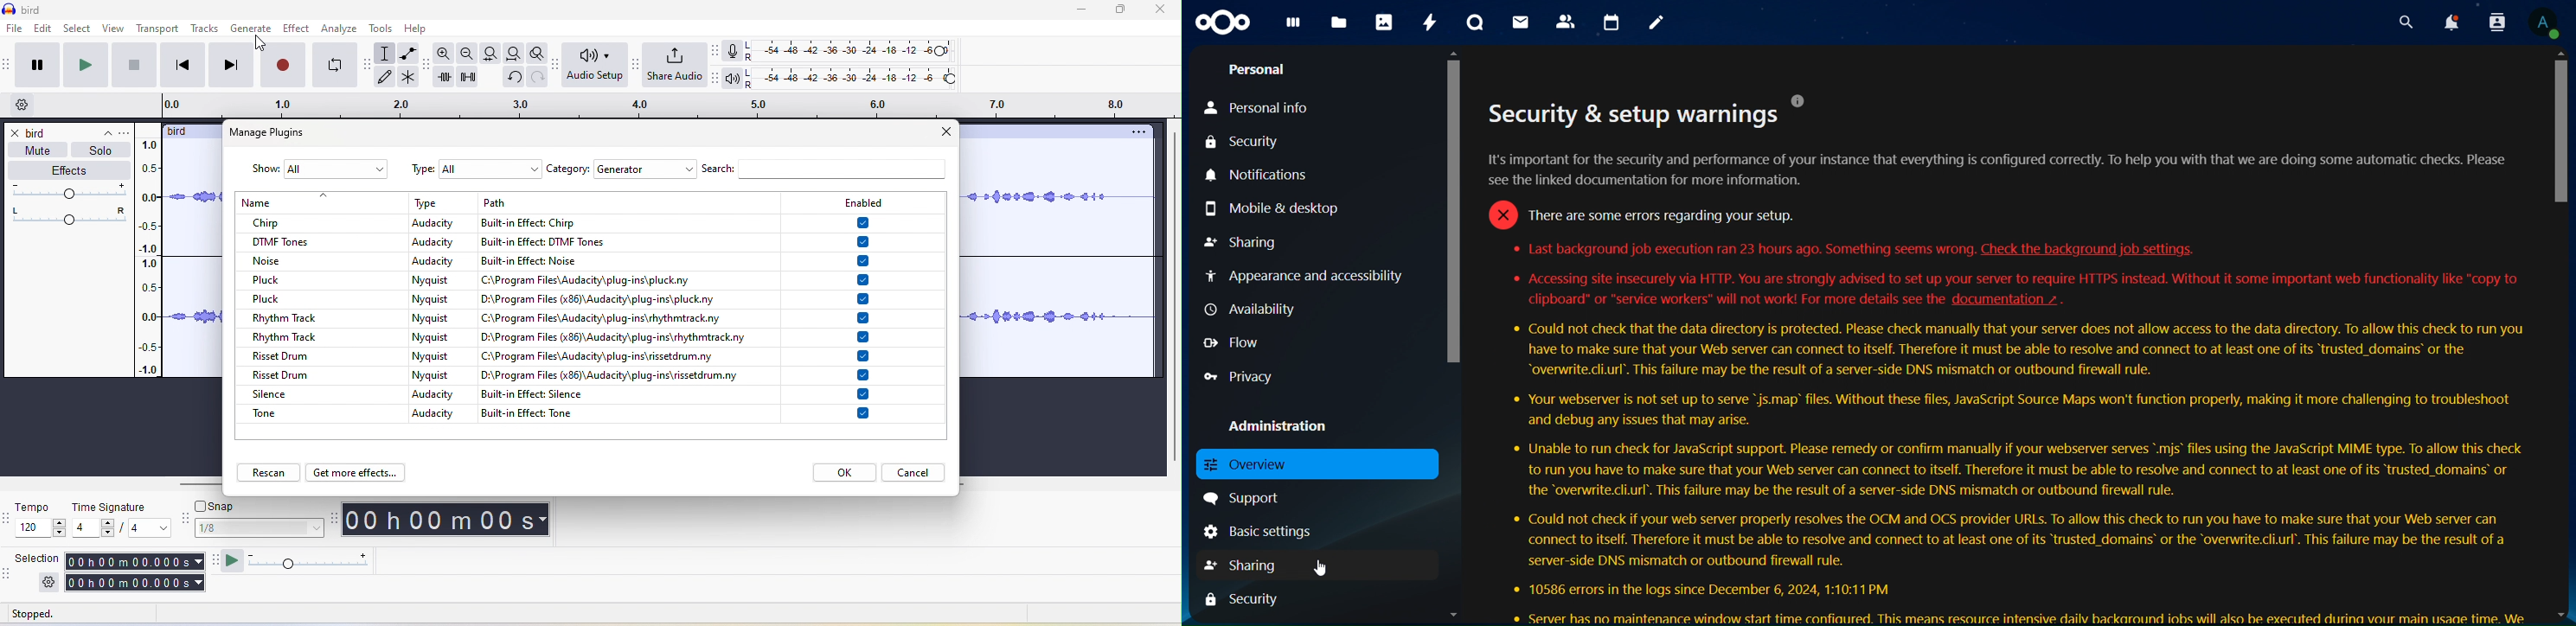  I want to click on option, so click(1136, 133).